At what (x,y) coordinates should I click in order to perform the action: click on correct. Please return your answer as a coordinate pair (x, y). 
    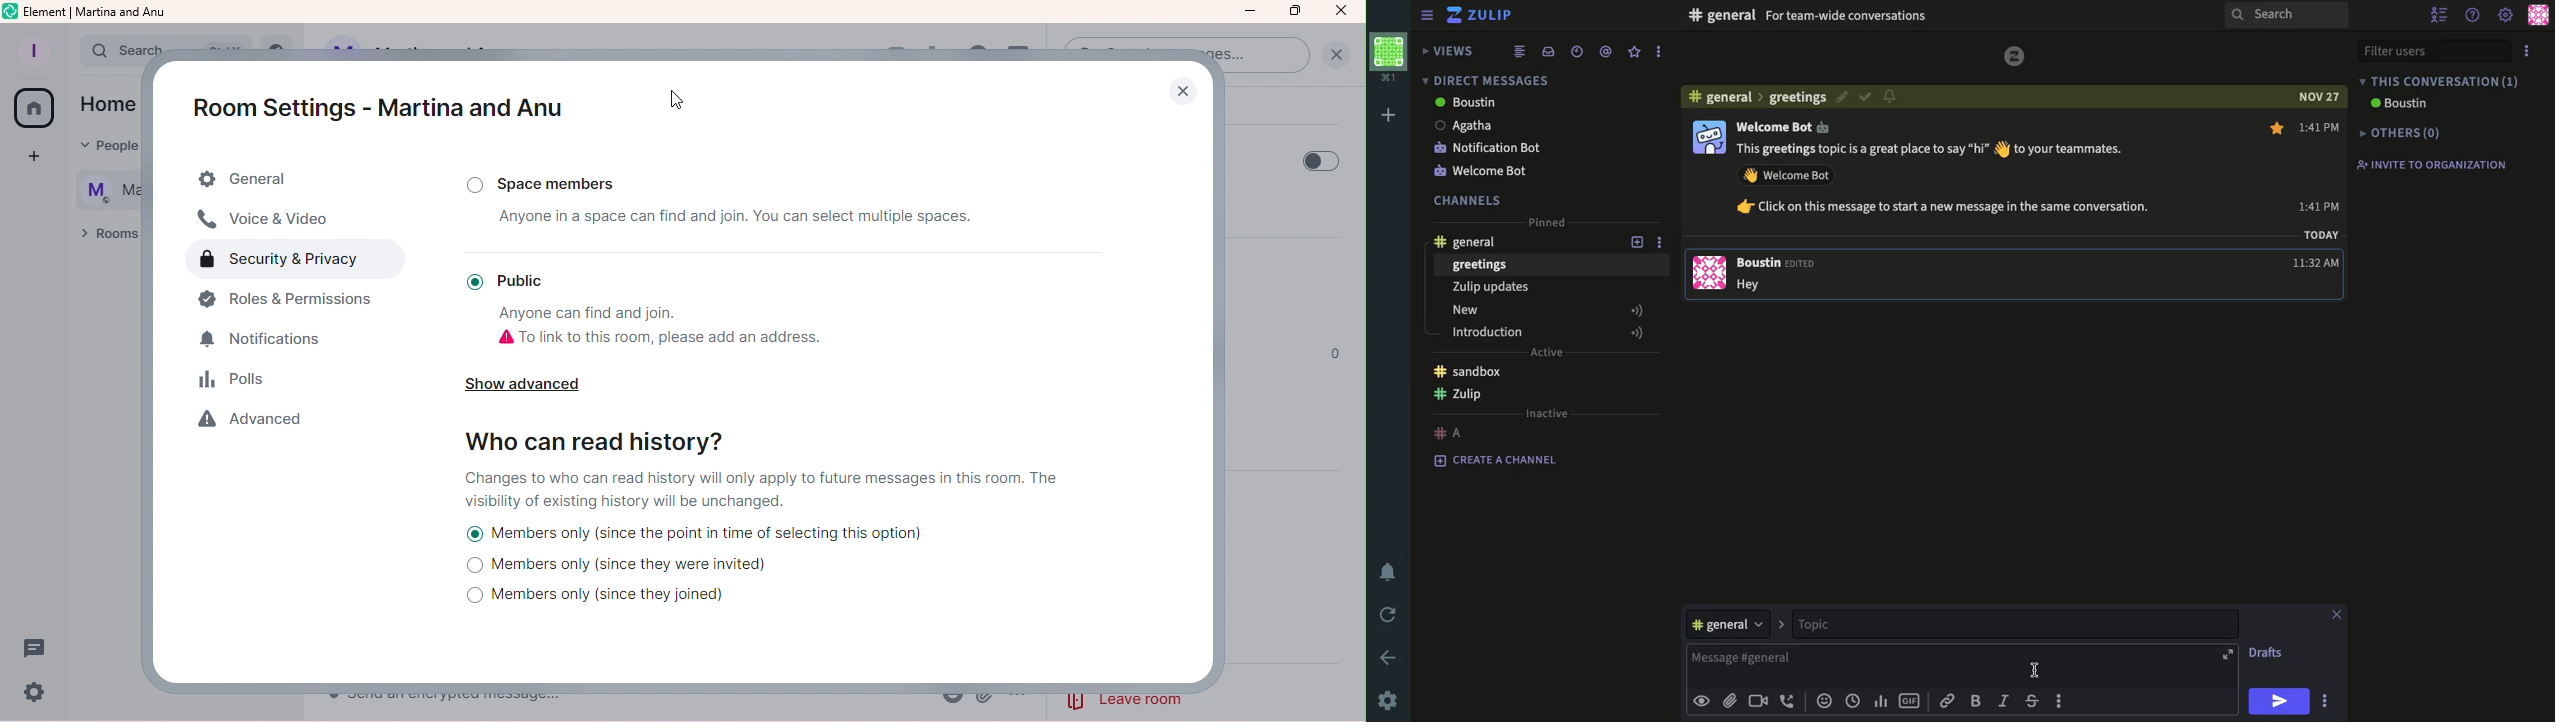
    Looking at the image, I should click on (1864, 97).